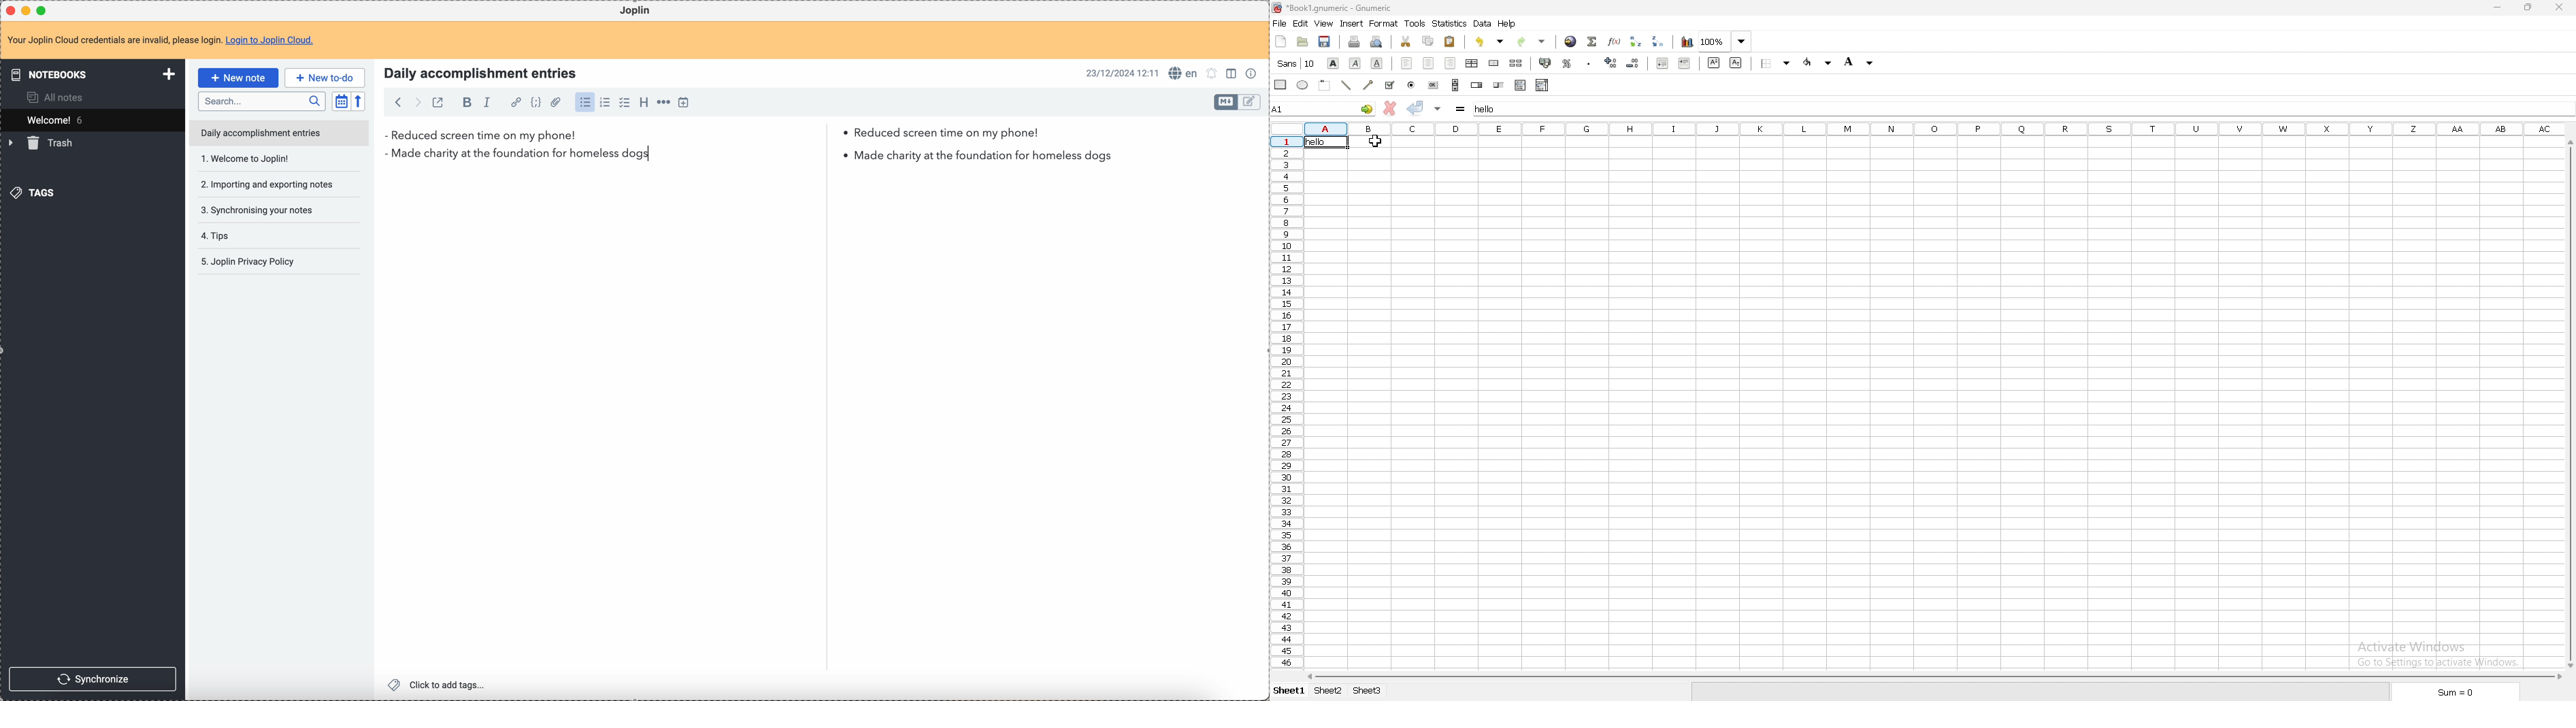 Image resolution: width=2576 pixels, height=728 pixels. What do you see at coordinates (516, 103) in the screenshot?
I see `hyperlink` at bounding box center [516, 103].